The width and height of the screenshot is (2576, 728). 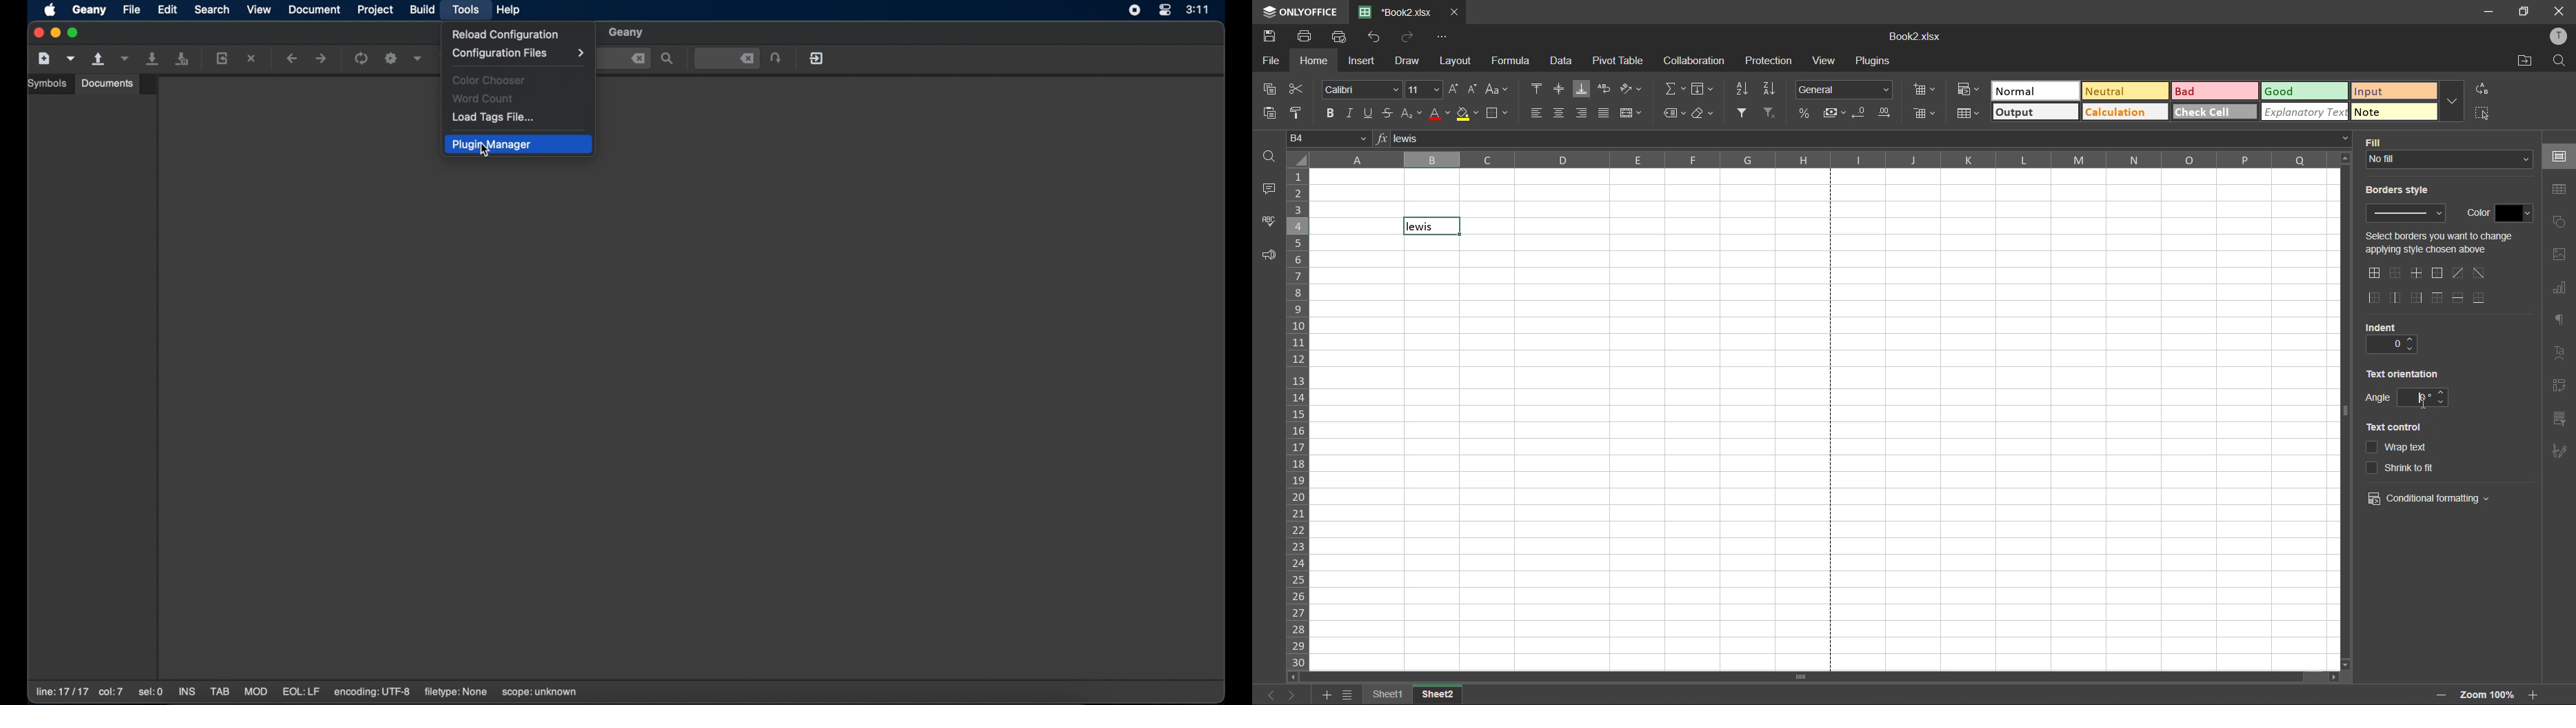 What do you see at coordinates (1300, 12) in the screenshot?
I see `app name` at bounding box center [1300, 12].